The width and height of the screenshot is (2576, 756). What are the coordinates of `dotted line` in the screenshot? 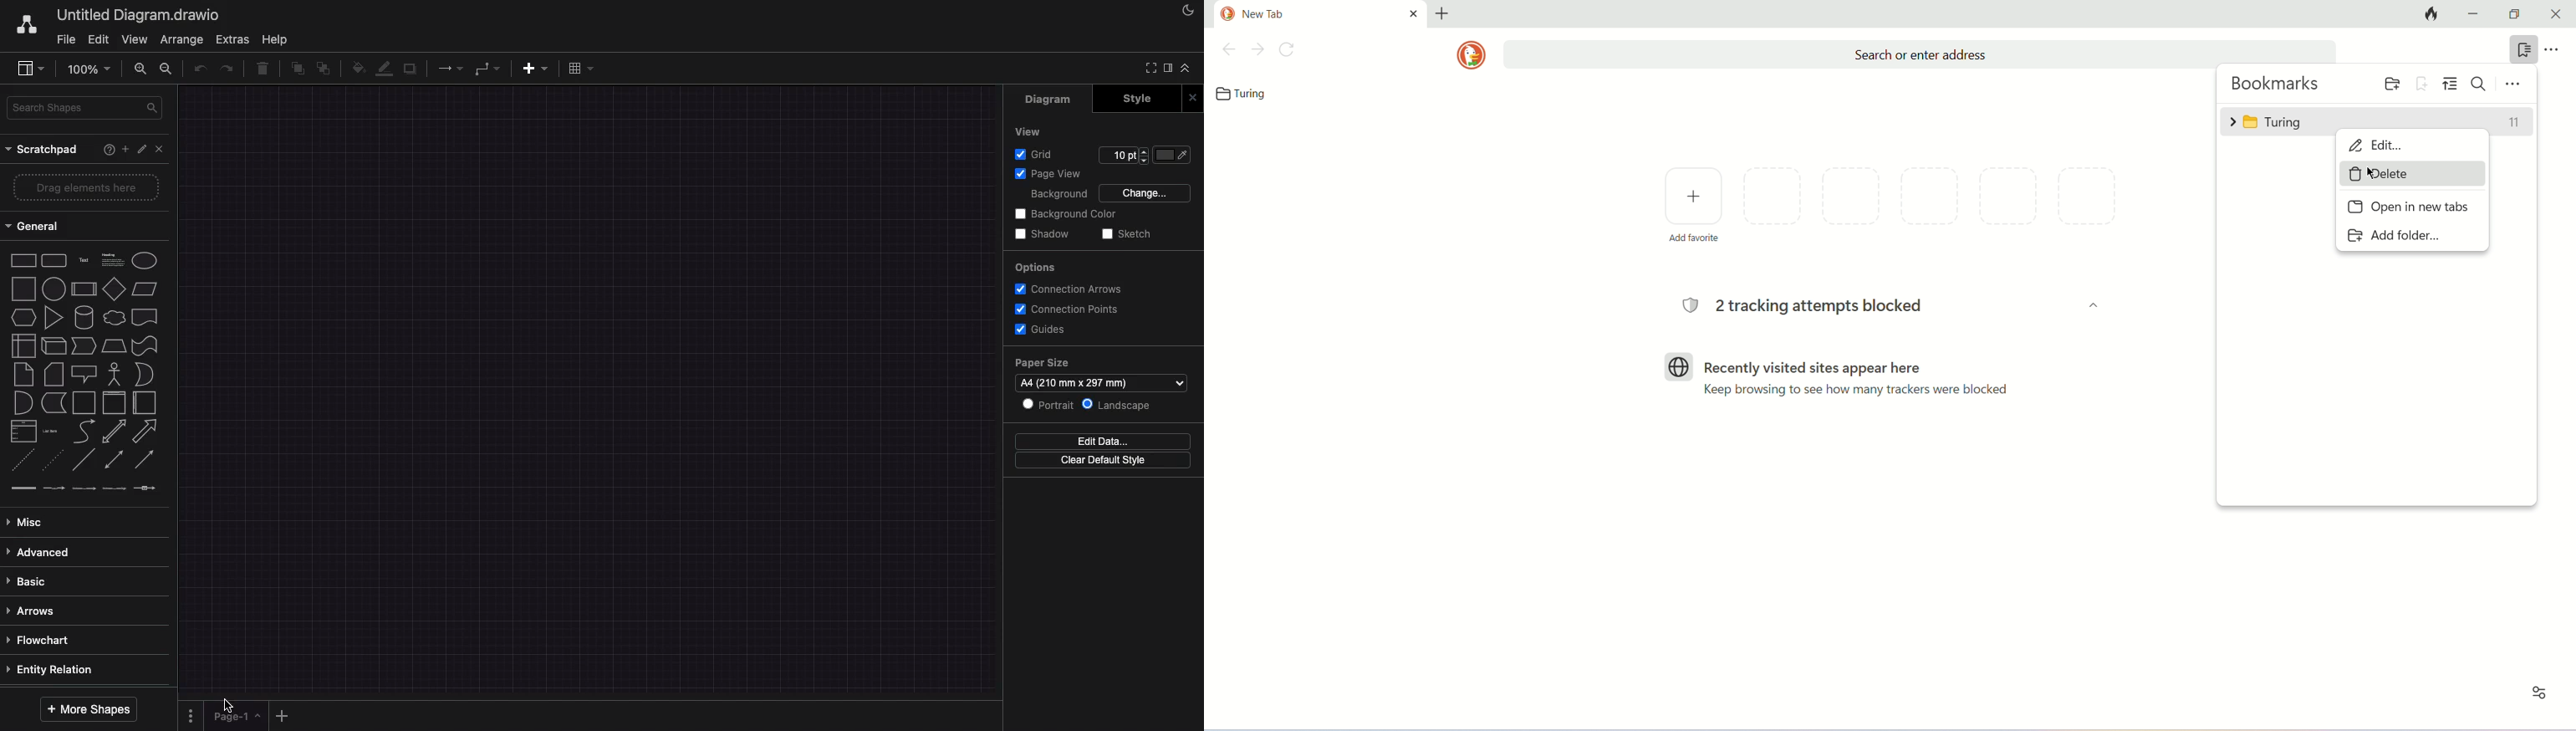 It's located at (53, 458).